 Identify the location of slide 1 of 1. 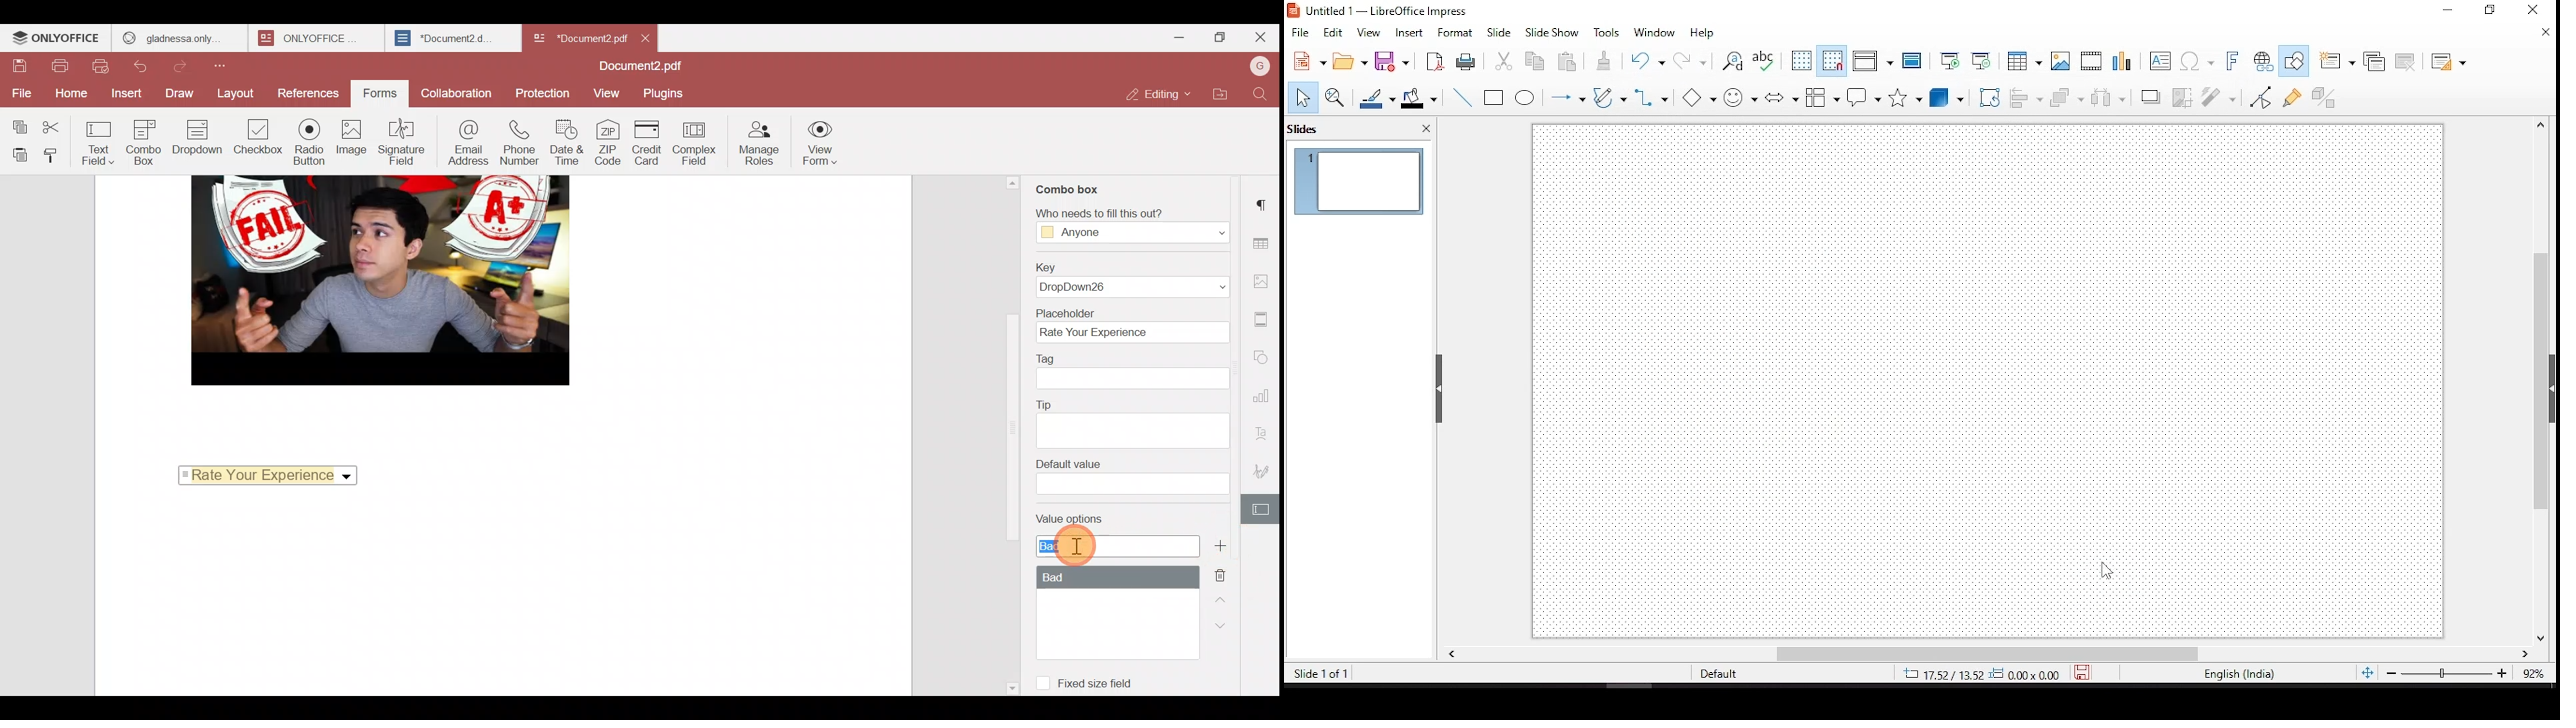
(1325, 673).